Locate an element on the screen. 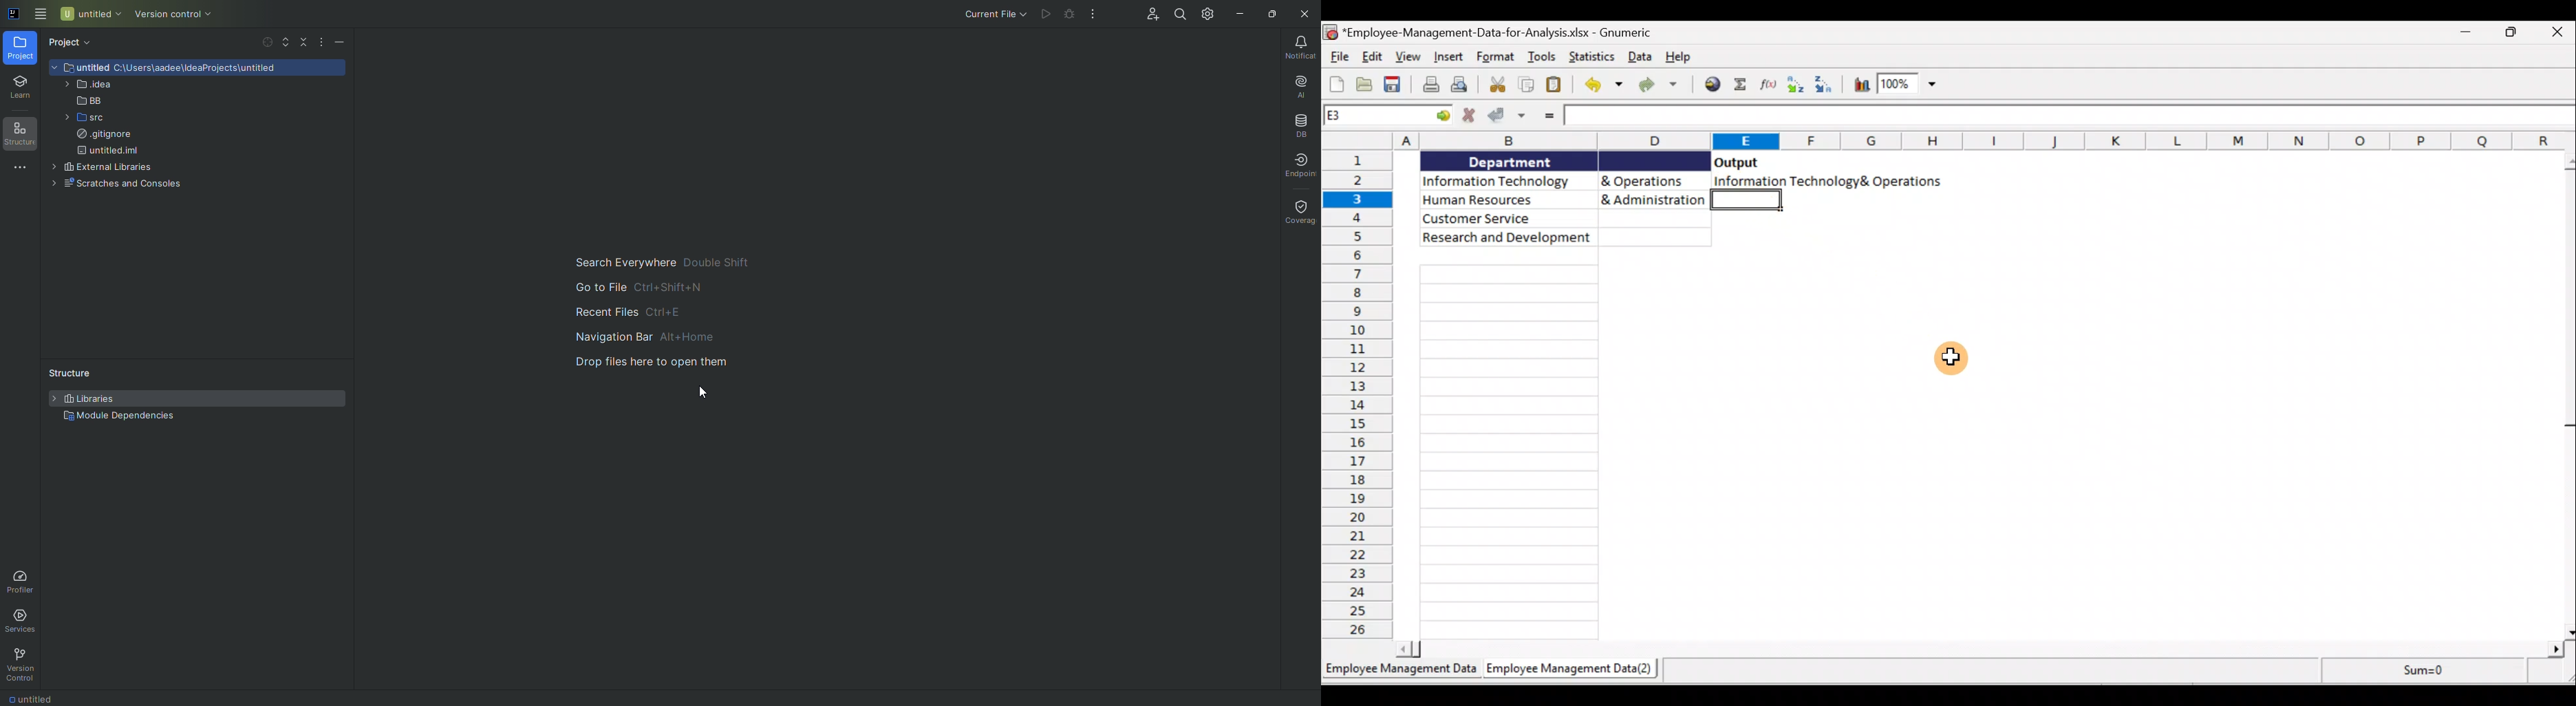  Accept change is located at coordinates (1508, 118).